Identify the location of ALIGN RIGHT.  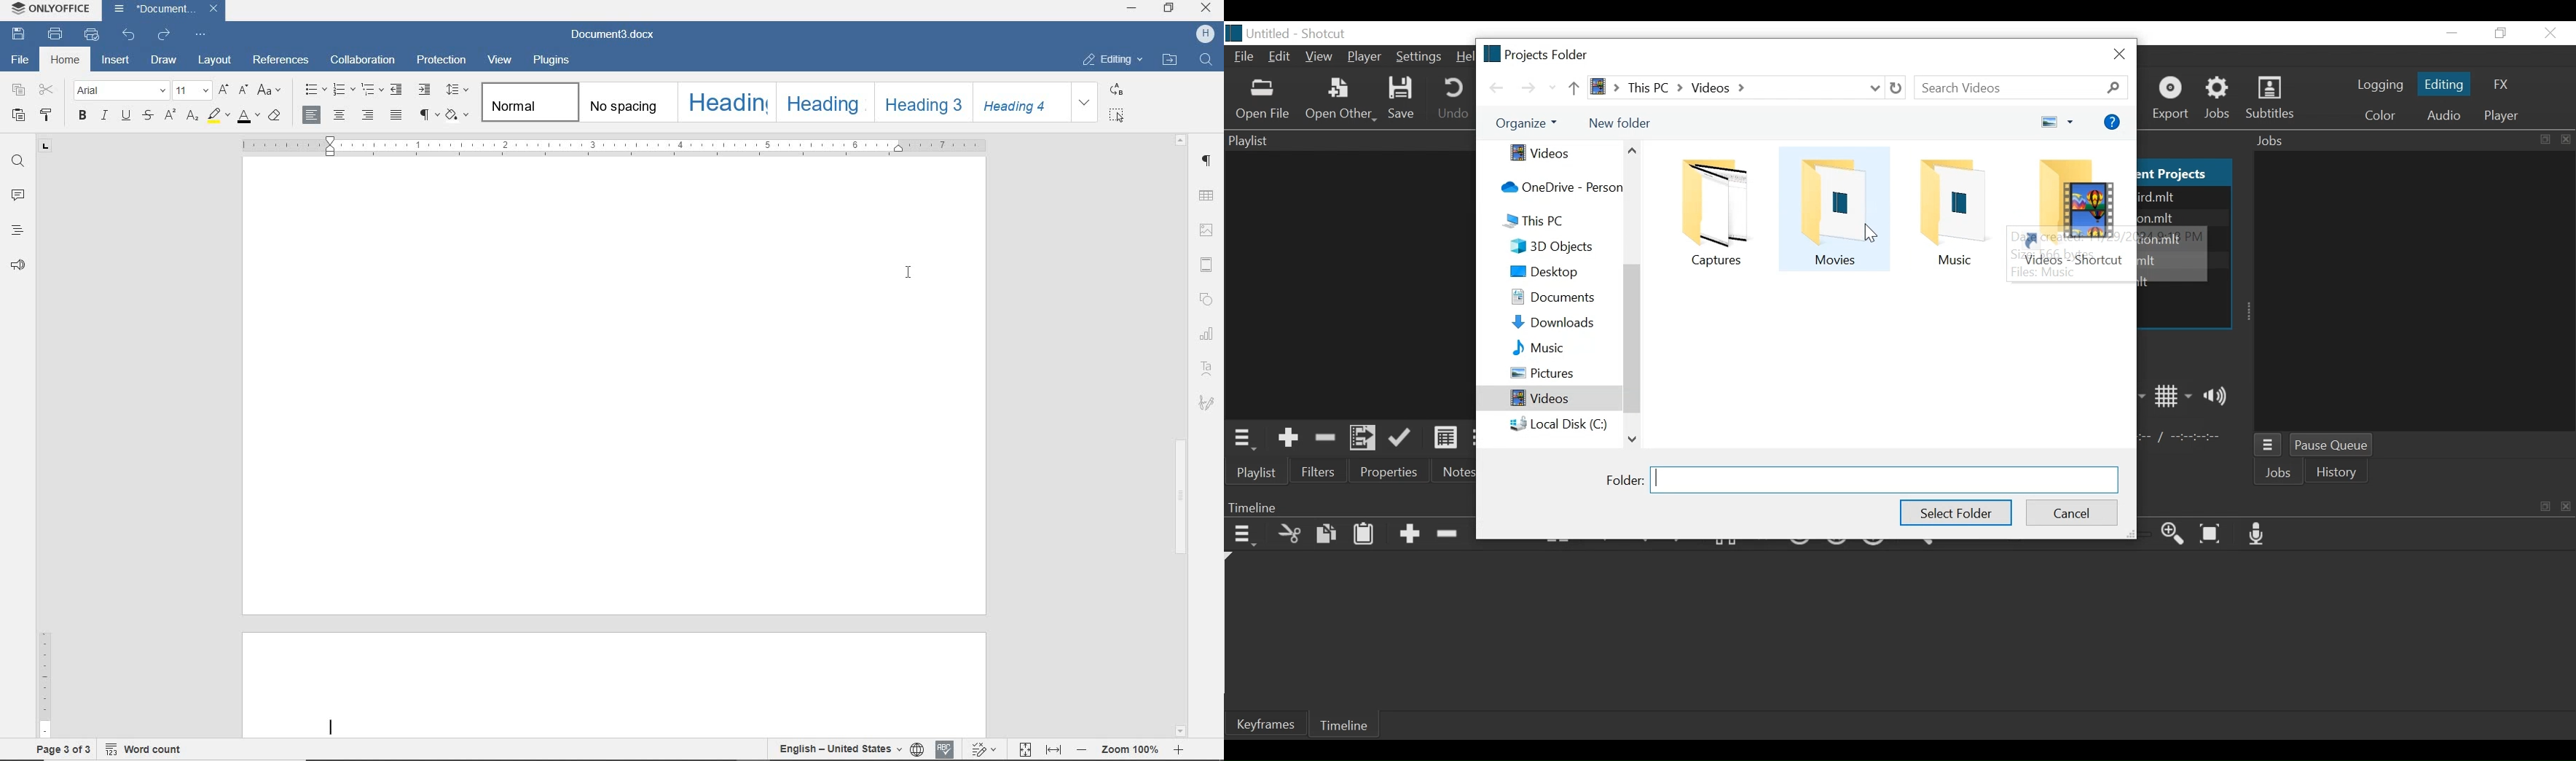
(366, 114).